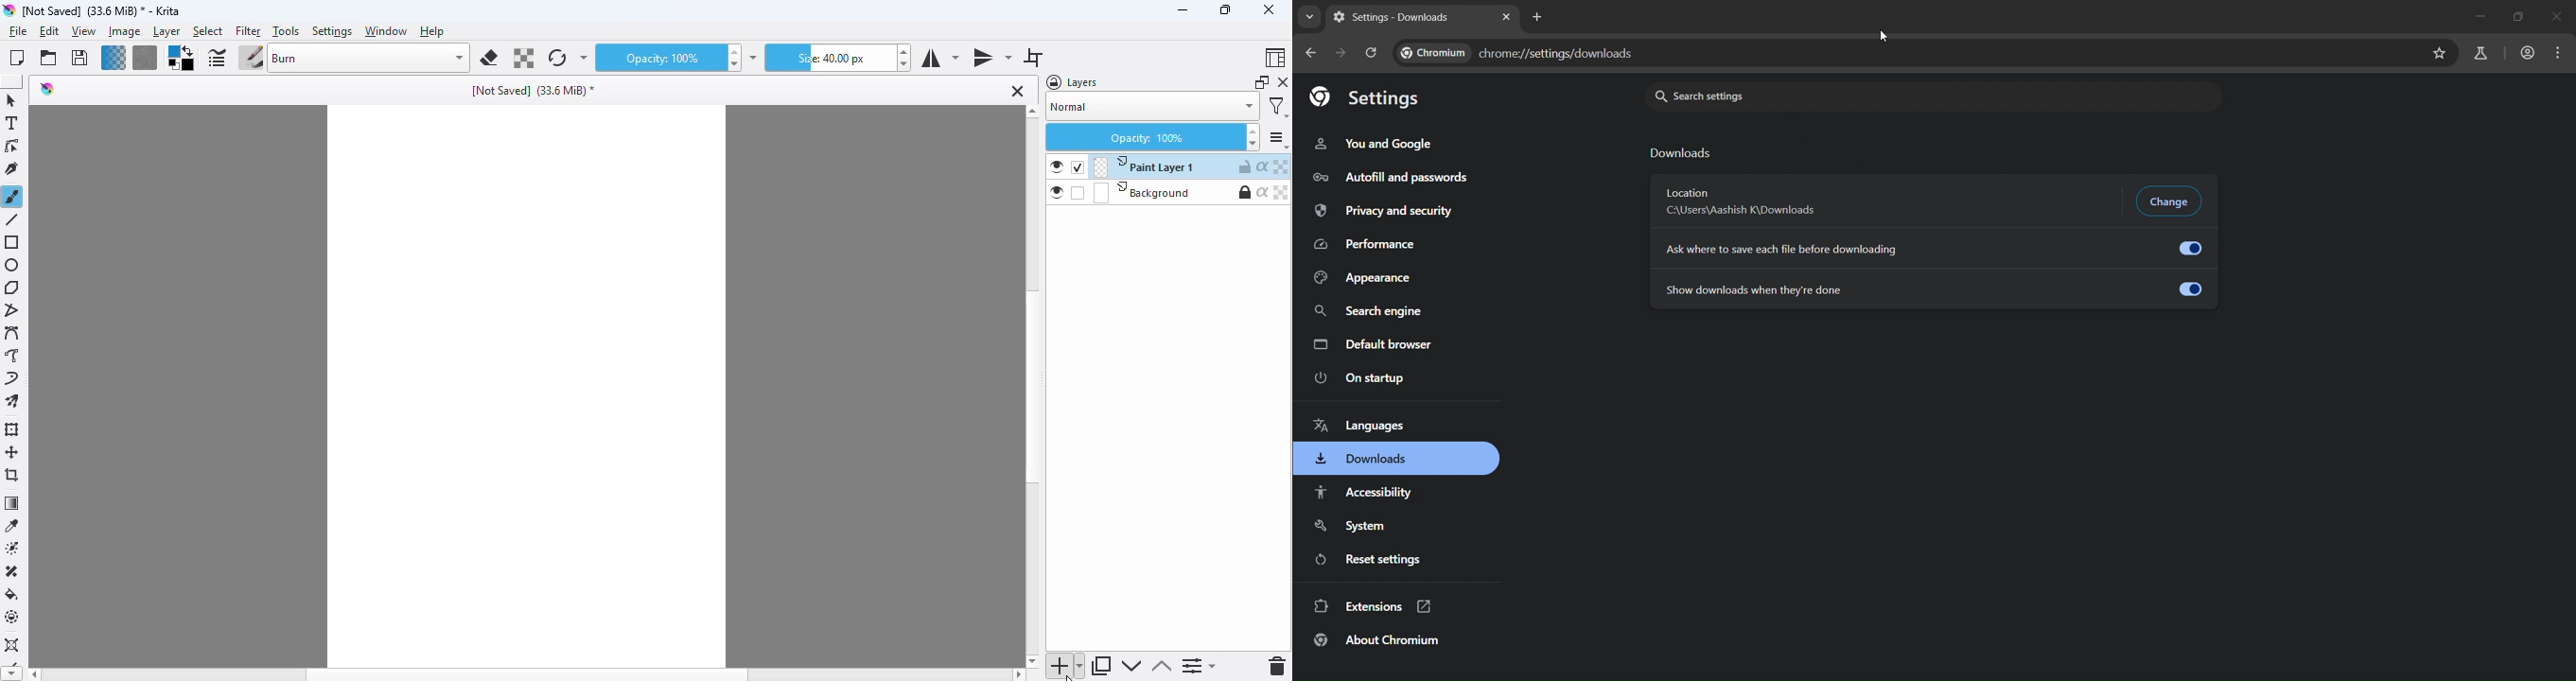 The image size is (2576, 700). I want to click on language, so click(1373, 427).